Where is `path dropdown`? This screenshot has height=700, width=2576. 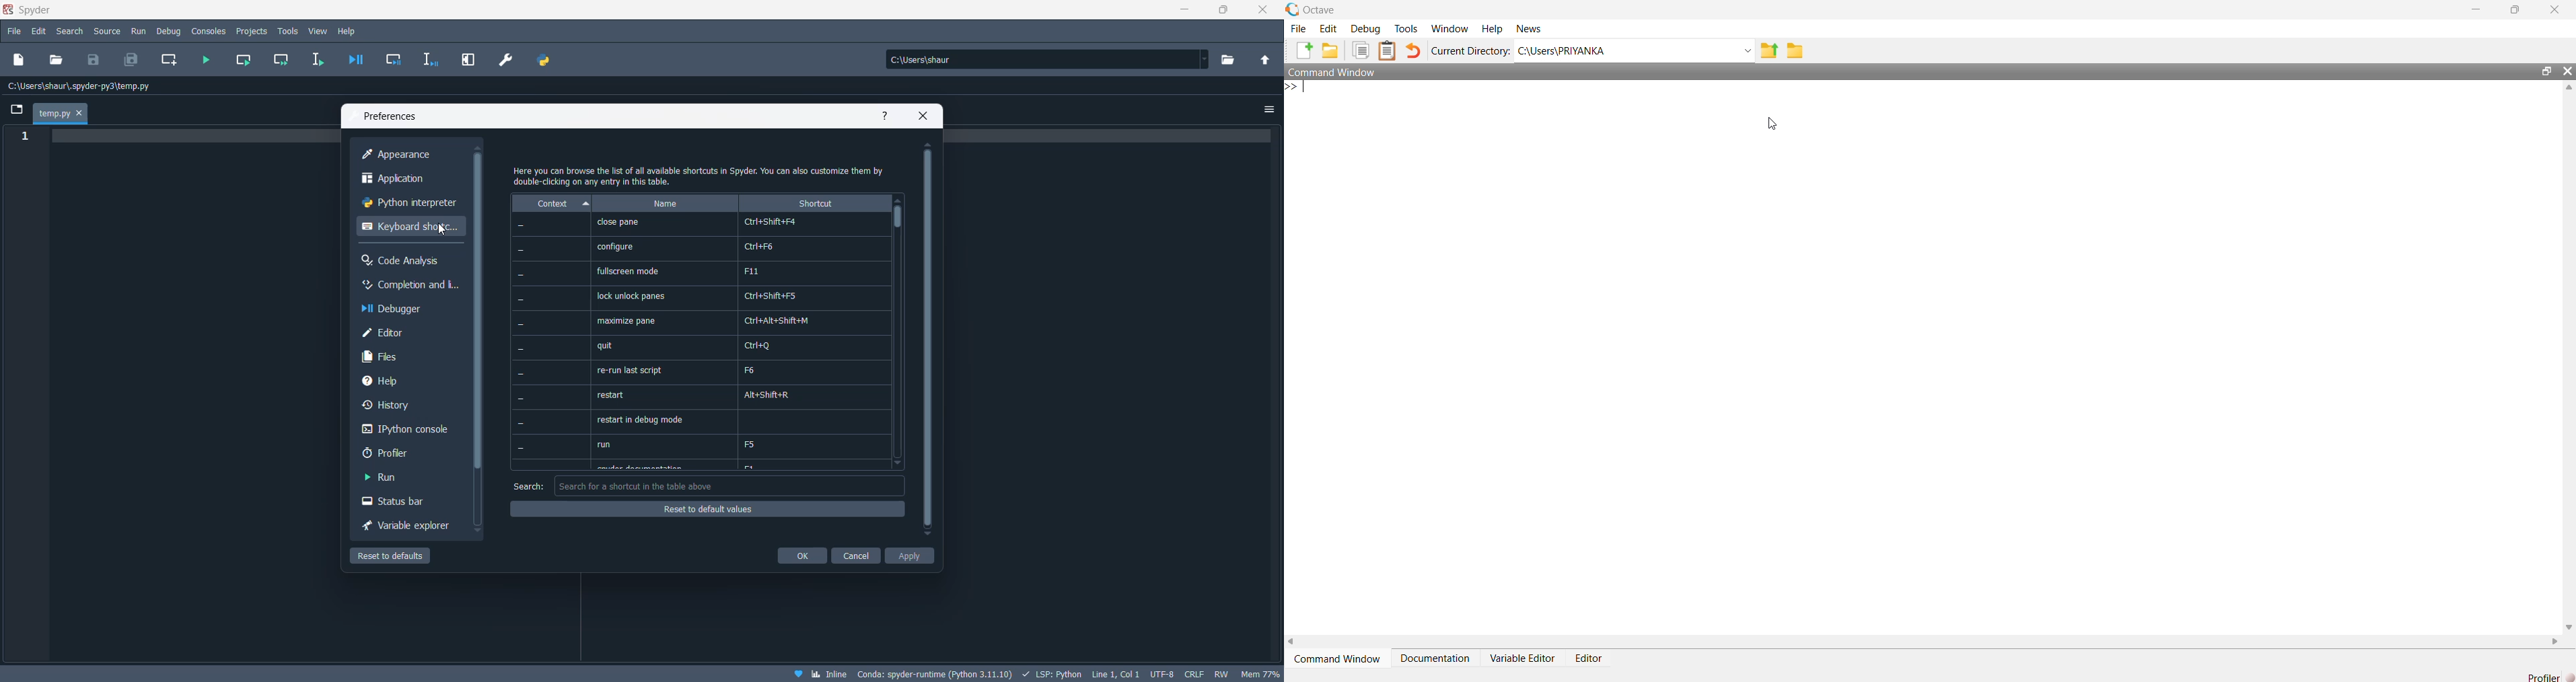
path dropdown is located at coordinates (1205, 60).